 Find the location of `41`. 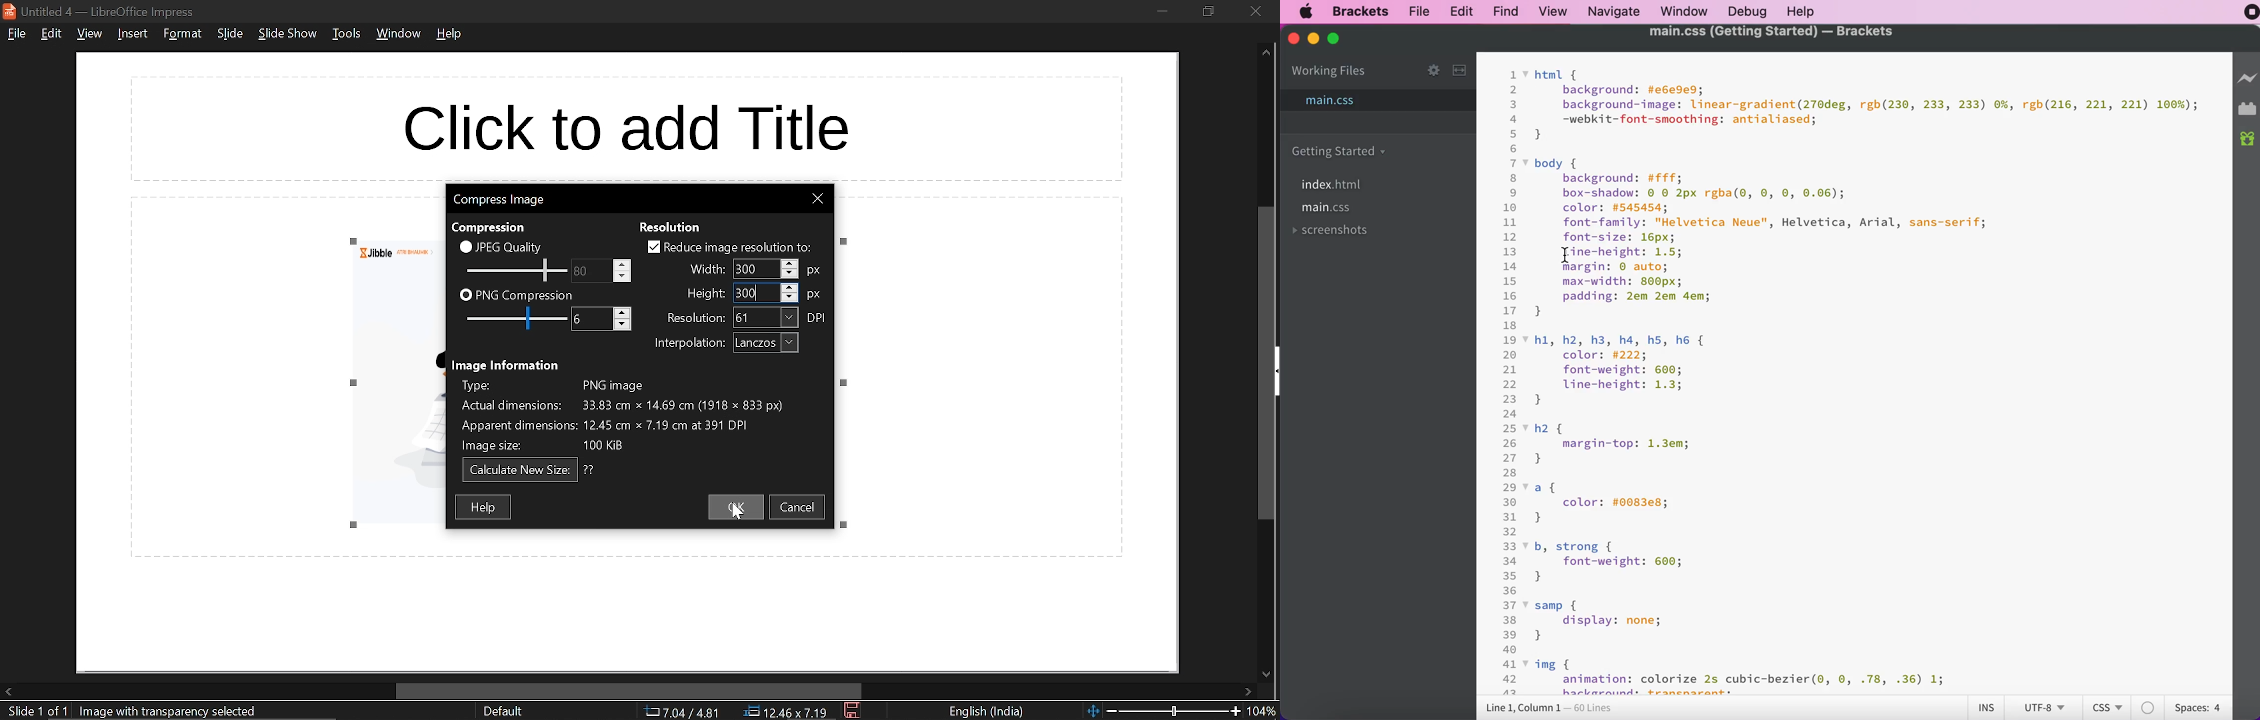

41 is located at coordinates (1511, 664).